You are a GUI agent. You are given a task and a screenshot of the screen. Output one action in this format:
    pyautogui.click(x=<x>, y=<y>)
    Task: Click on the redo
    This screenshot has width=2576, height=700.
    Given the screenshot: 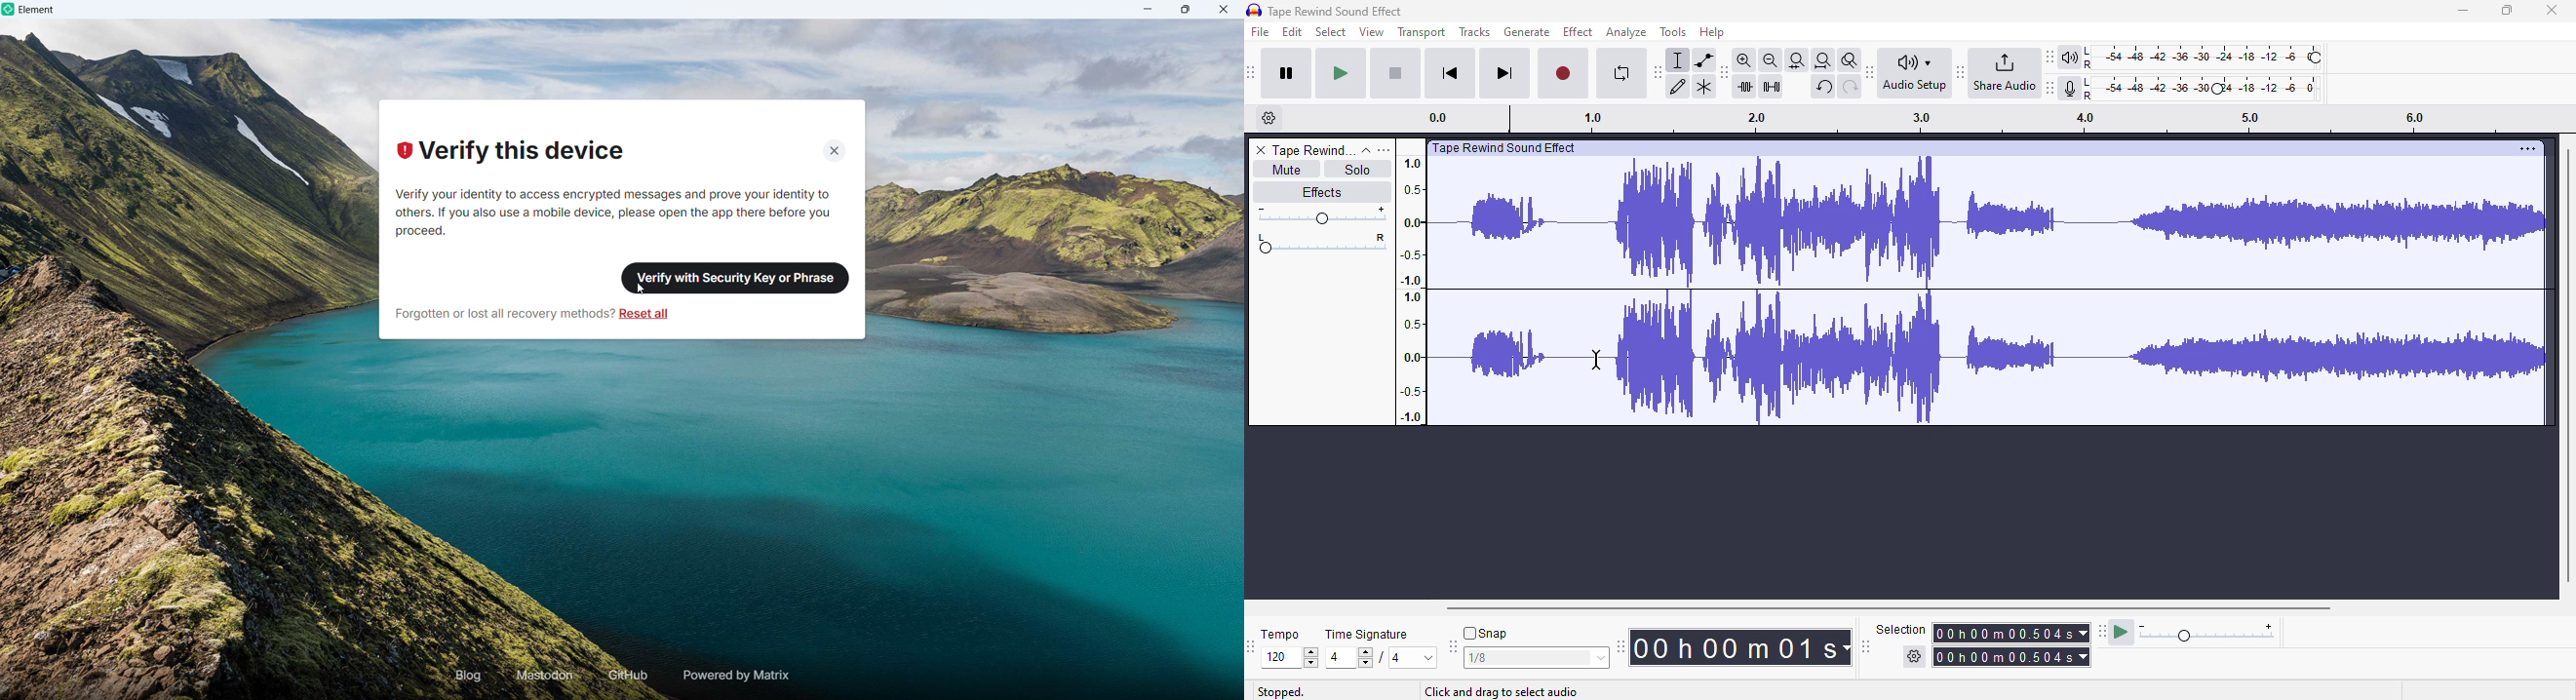 What is the action you would take?
    pyautogui.click(x=1851, y=88)
    